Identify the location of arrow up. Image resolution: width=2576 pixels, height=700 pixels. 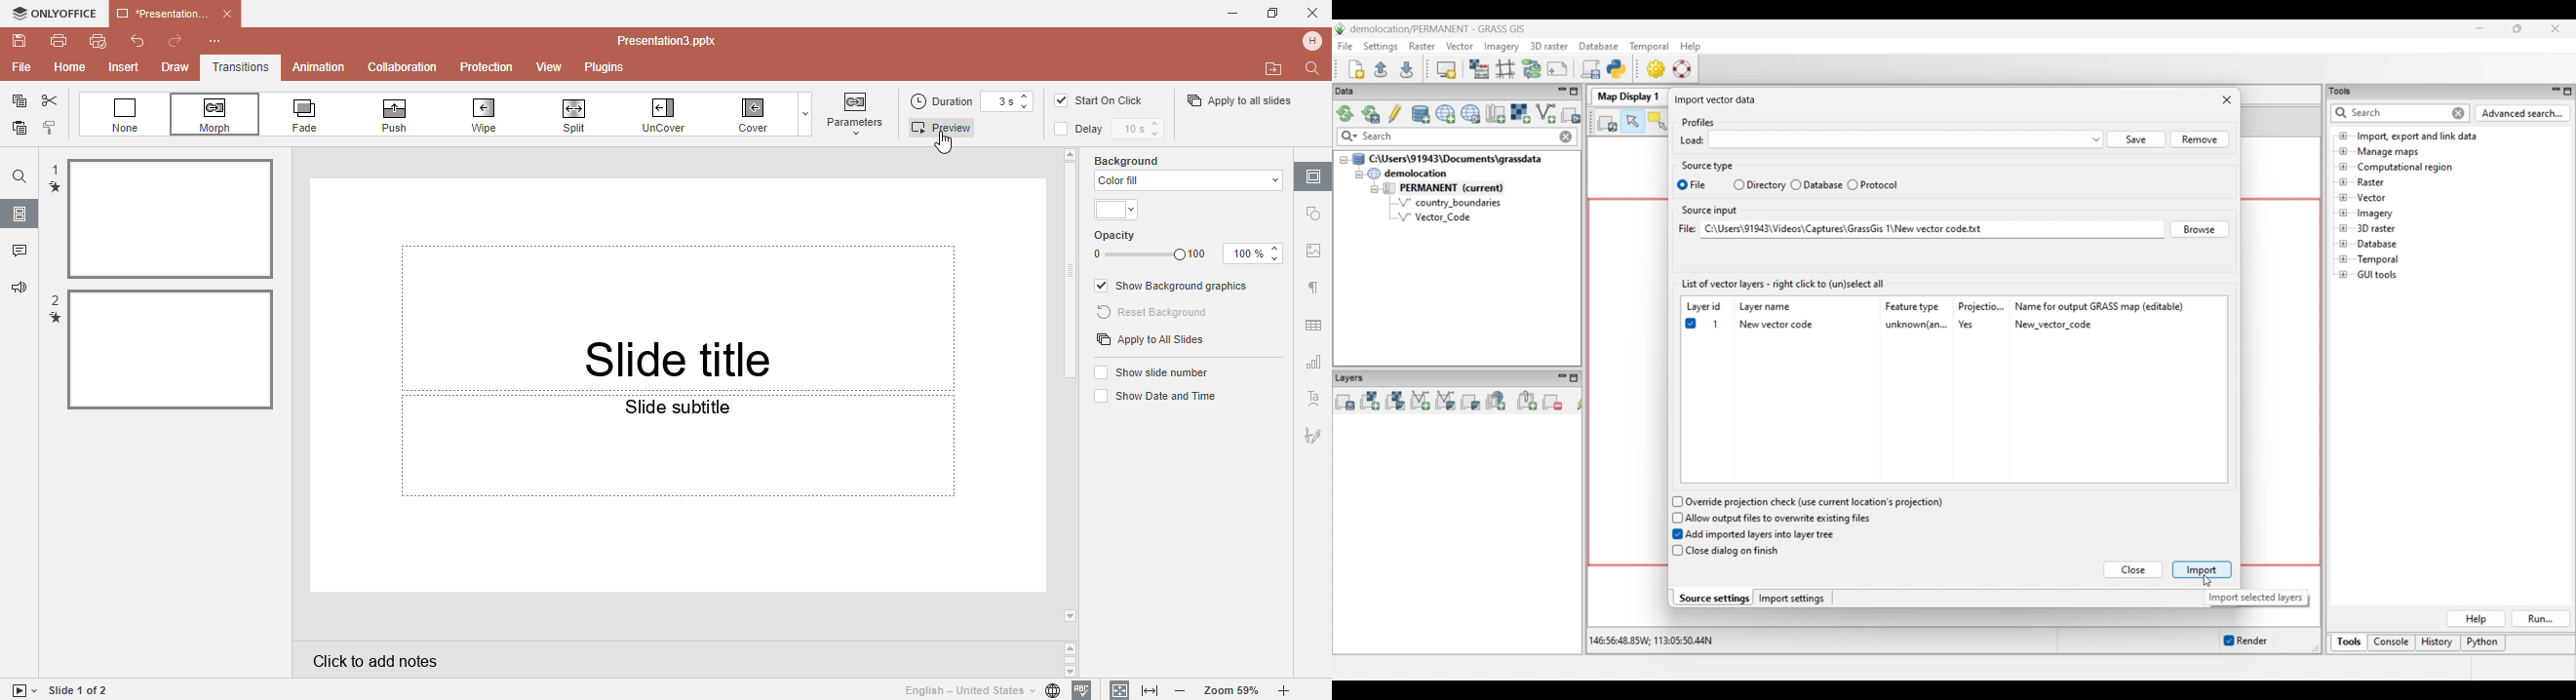
(1070, 153).